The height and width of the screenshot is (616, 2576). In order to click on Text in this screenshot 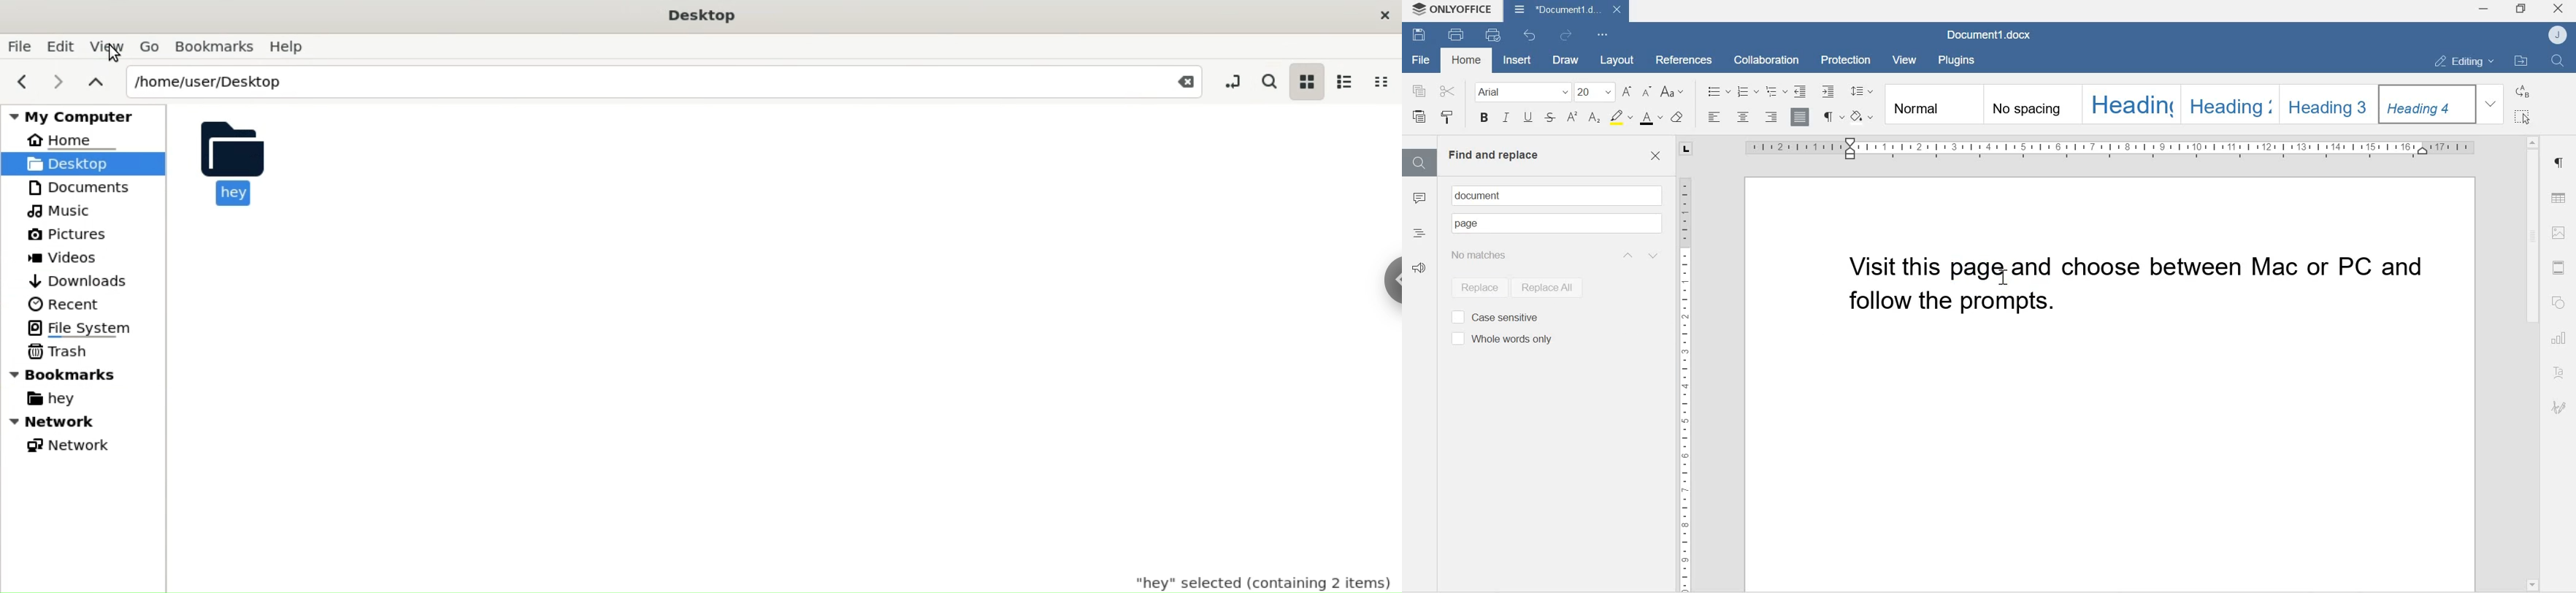, I will do `click(2561, 374)`.